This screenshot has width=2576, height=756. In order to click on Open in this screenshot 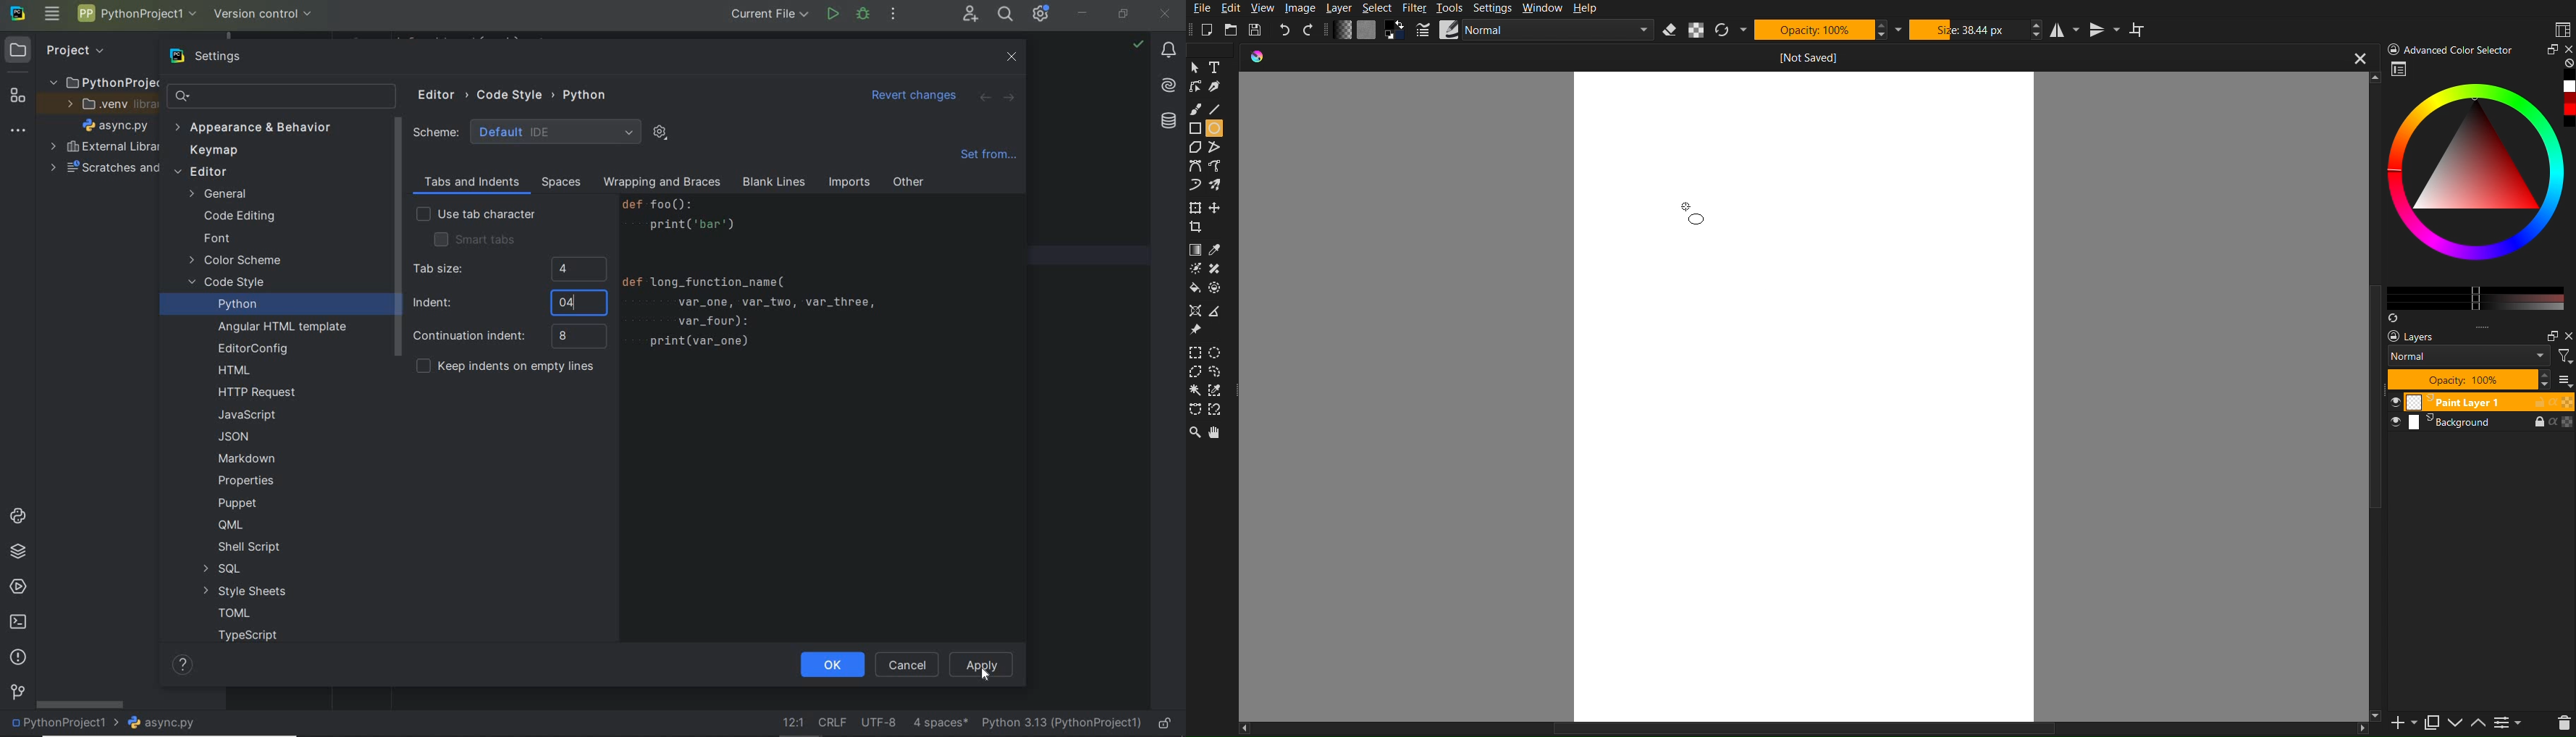, I will do `click(1235, 28)`.